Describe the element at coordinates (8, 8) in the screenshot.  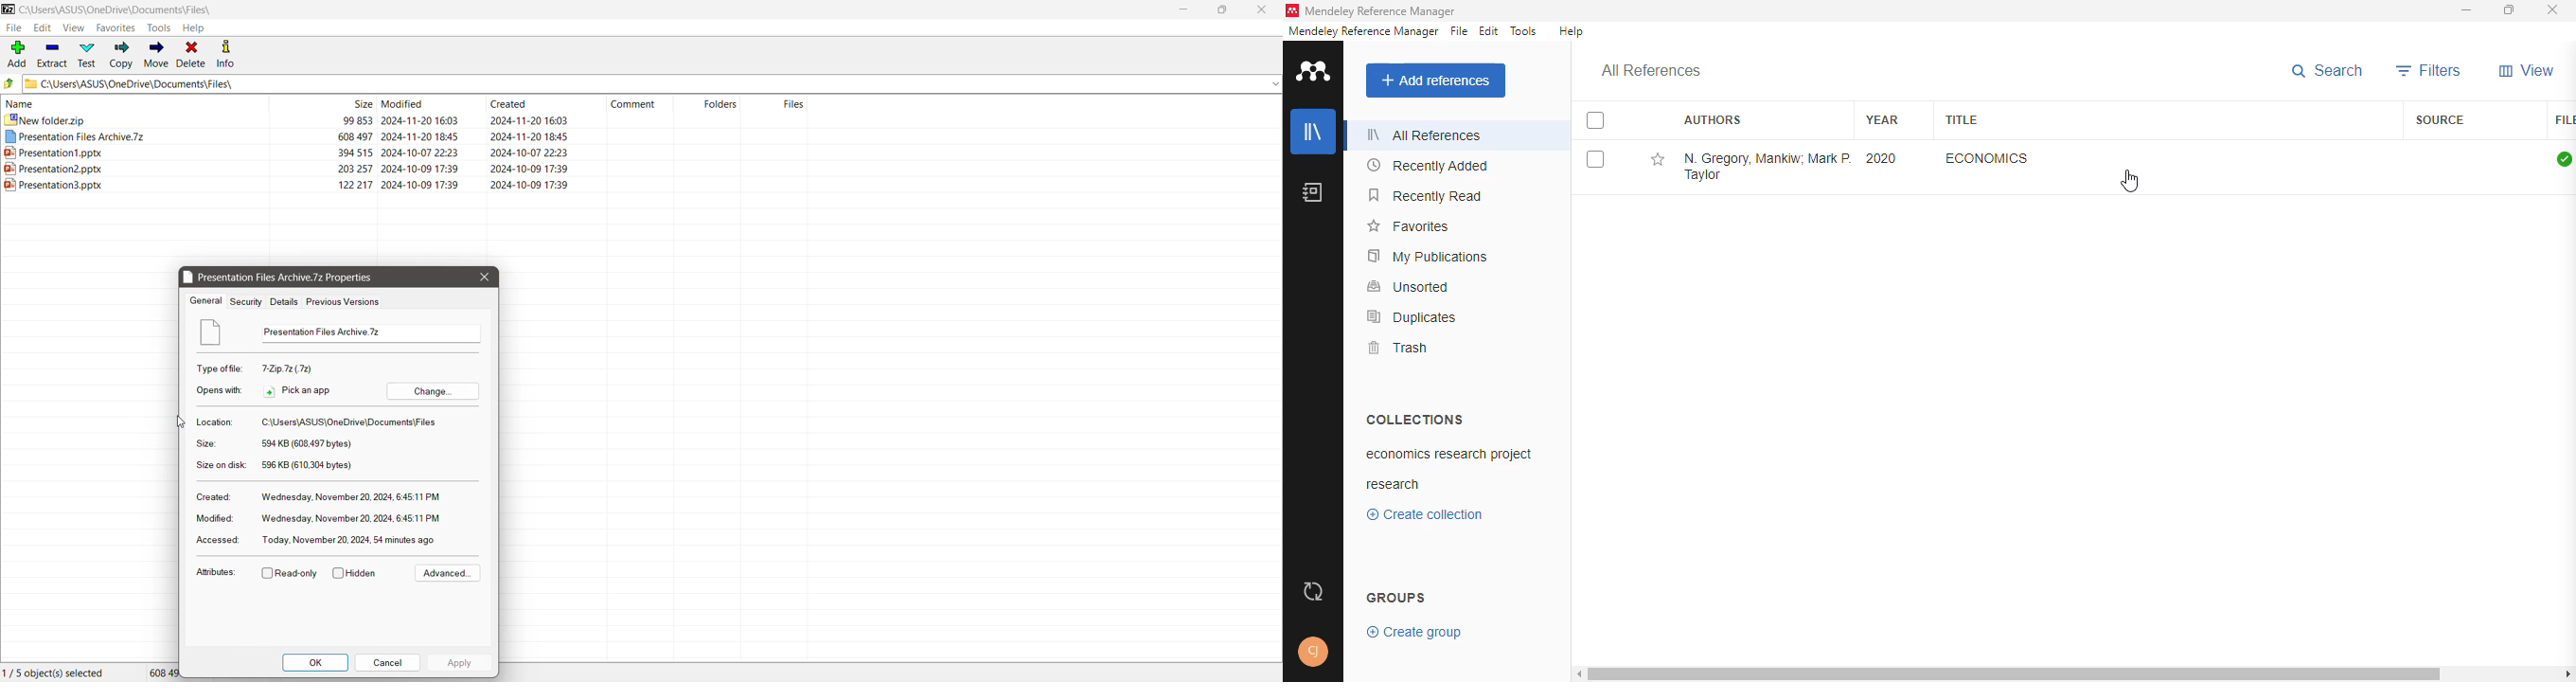
I see `Application Logo` at that location.